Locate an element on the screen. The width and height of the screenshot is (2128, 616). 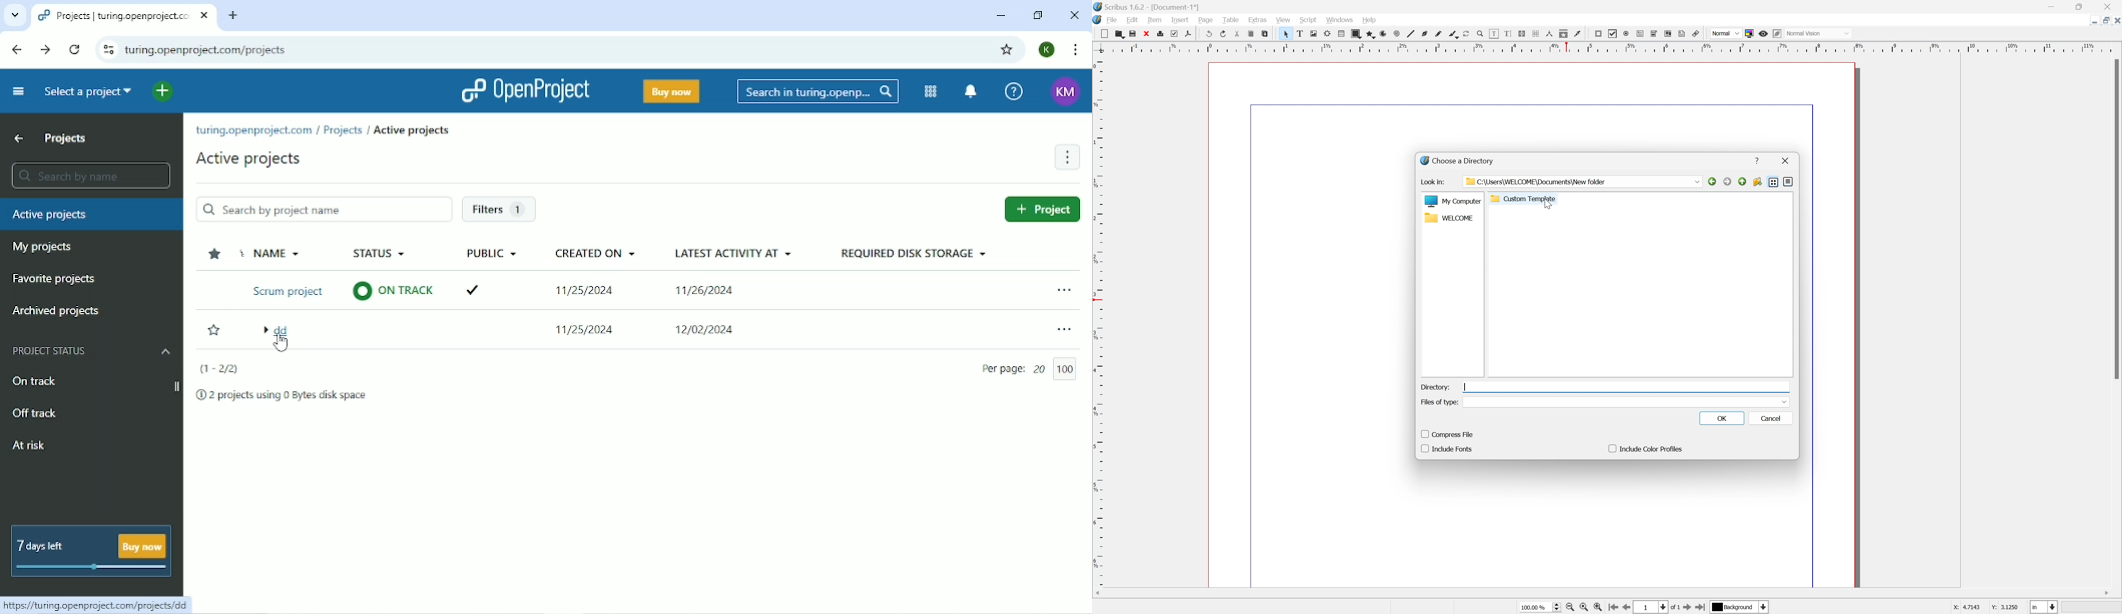
text frame is located at coordinates (1301, 33).